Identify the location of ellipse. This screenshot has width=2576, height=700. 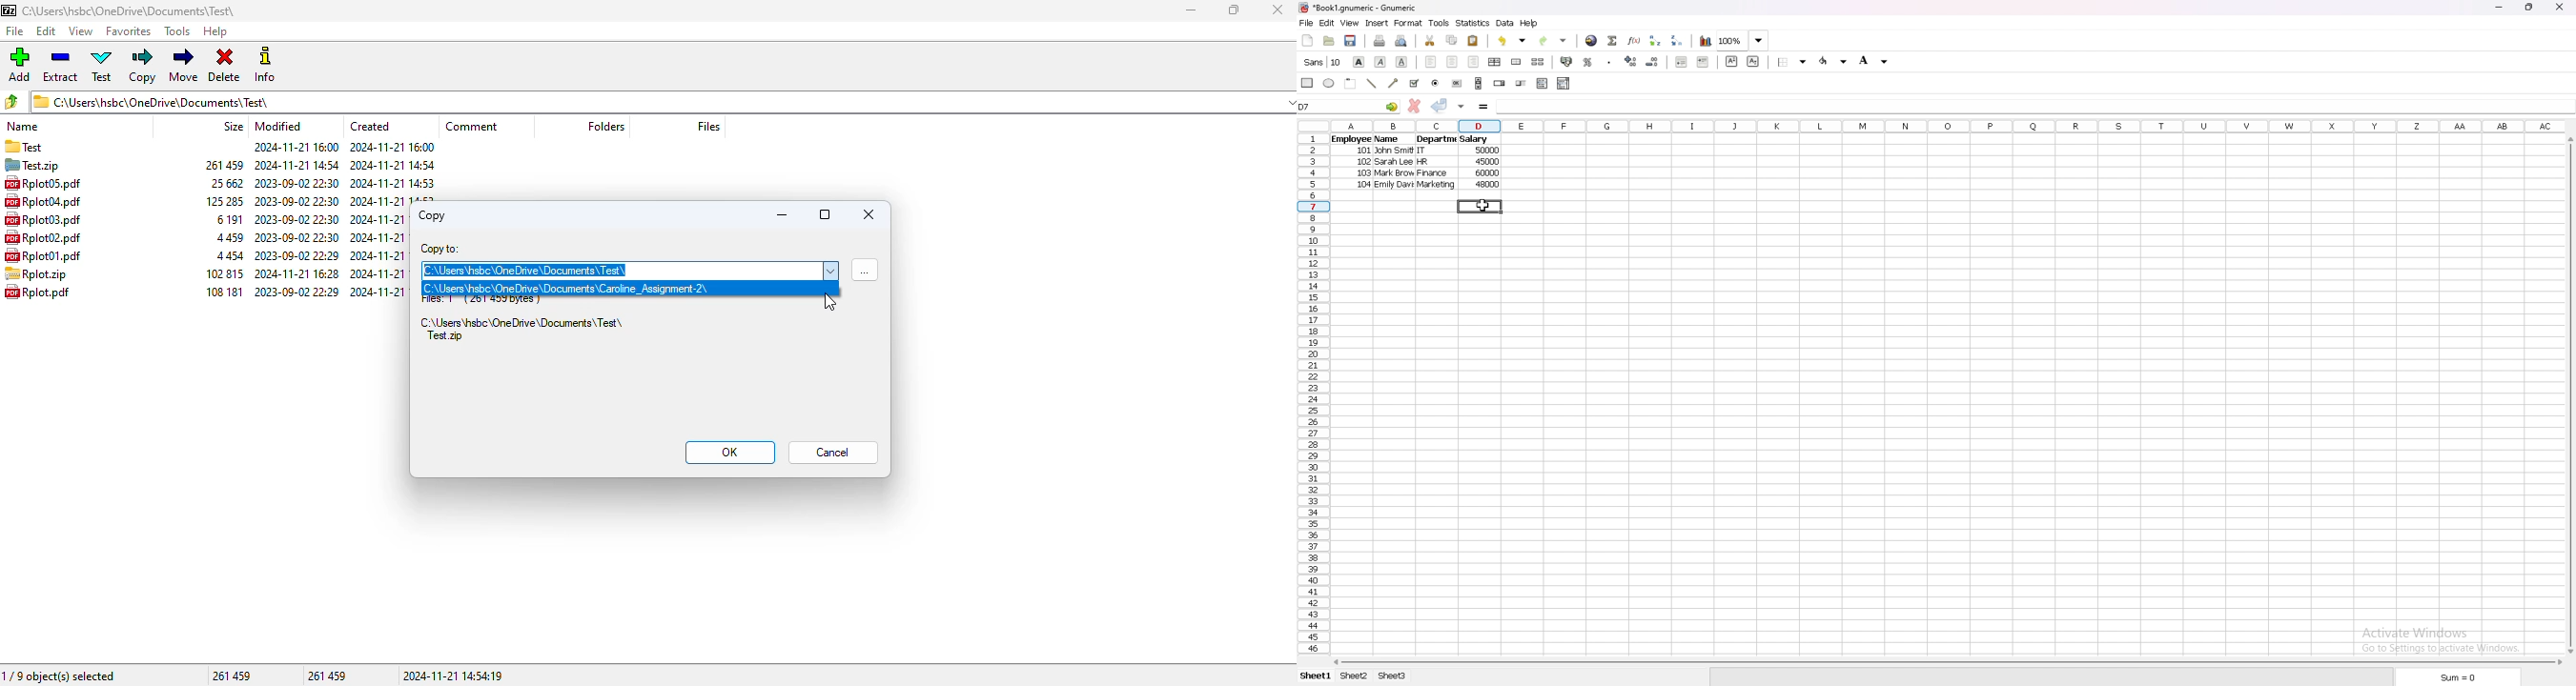
(1328, 83).